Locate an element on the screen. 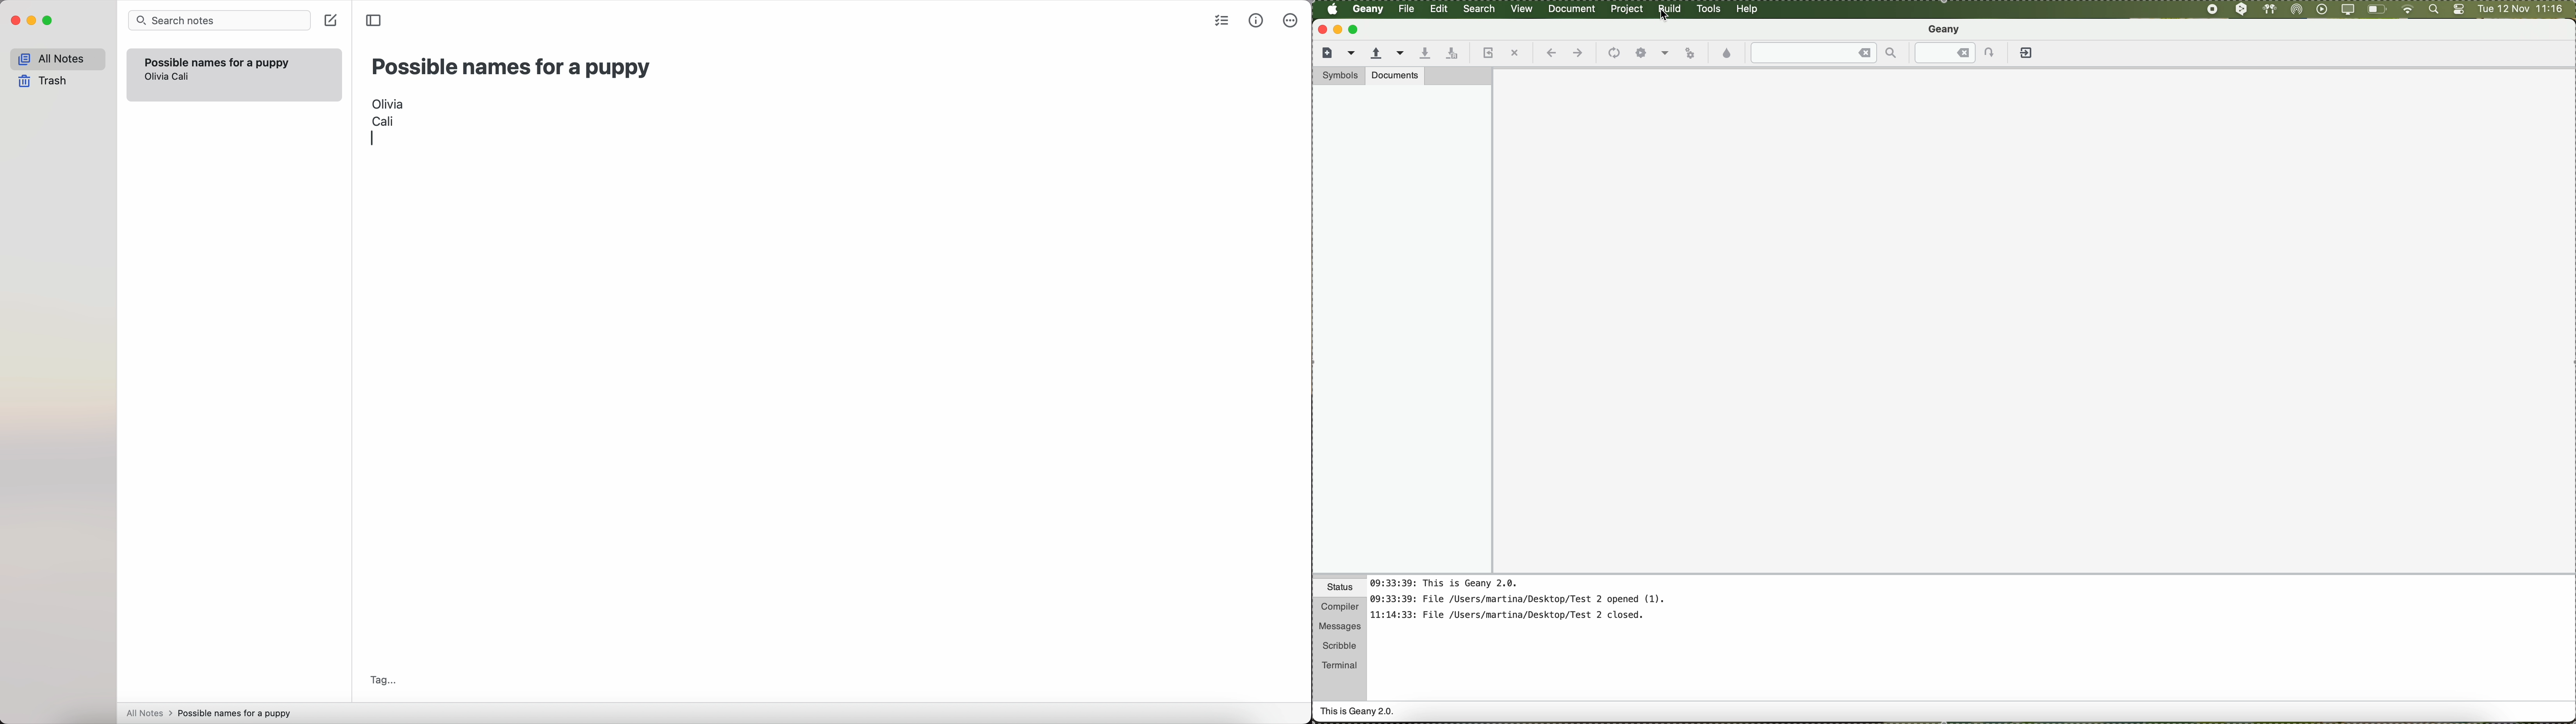 This screenshot has width=2576, height=728. Cali is located at coordinates (383, 120).